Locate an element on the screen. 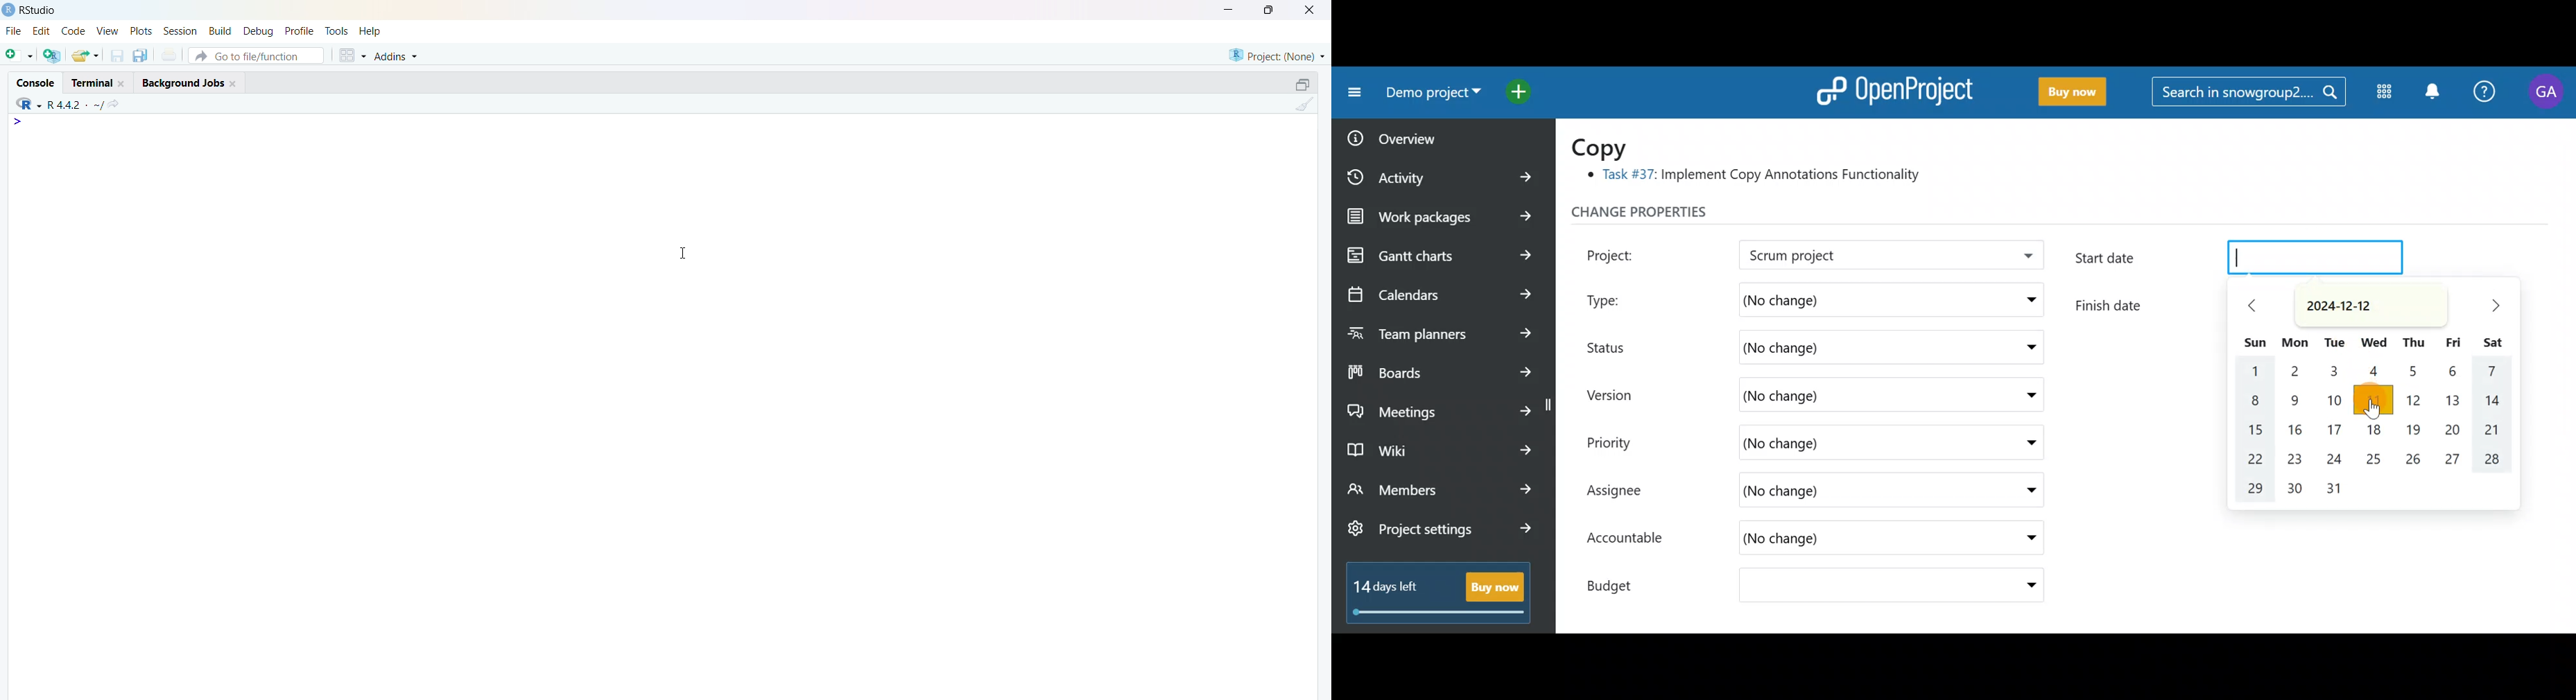  share is located at coordinates (116, 104).